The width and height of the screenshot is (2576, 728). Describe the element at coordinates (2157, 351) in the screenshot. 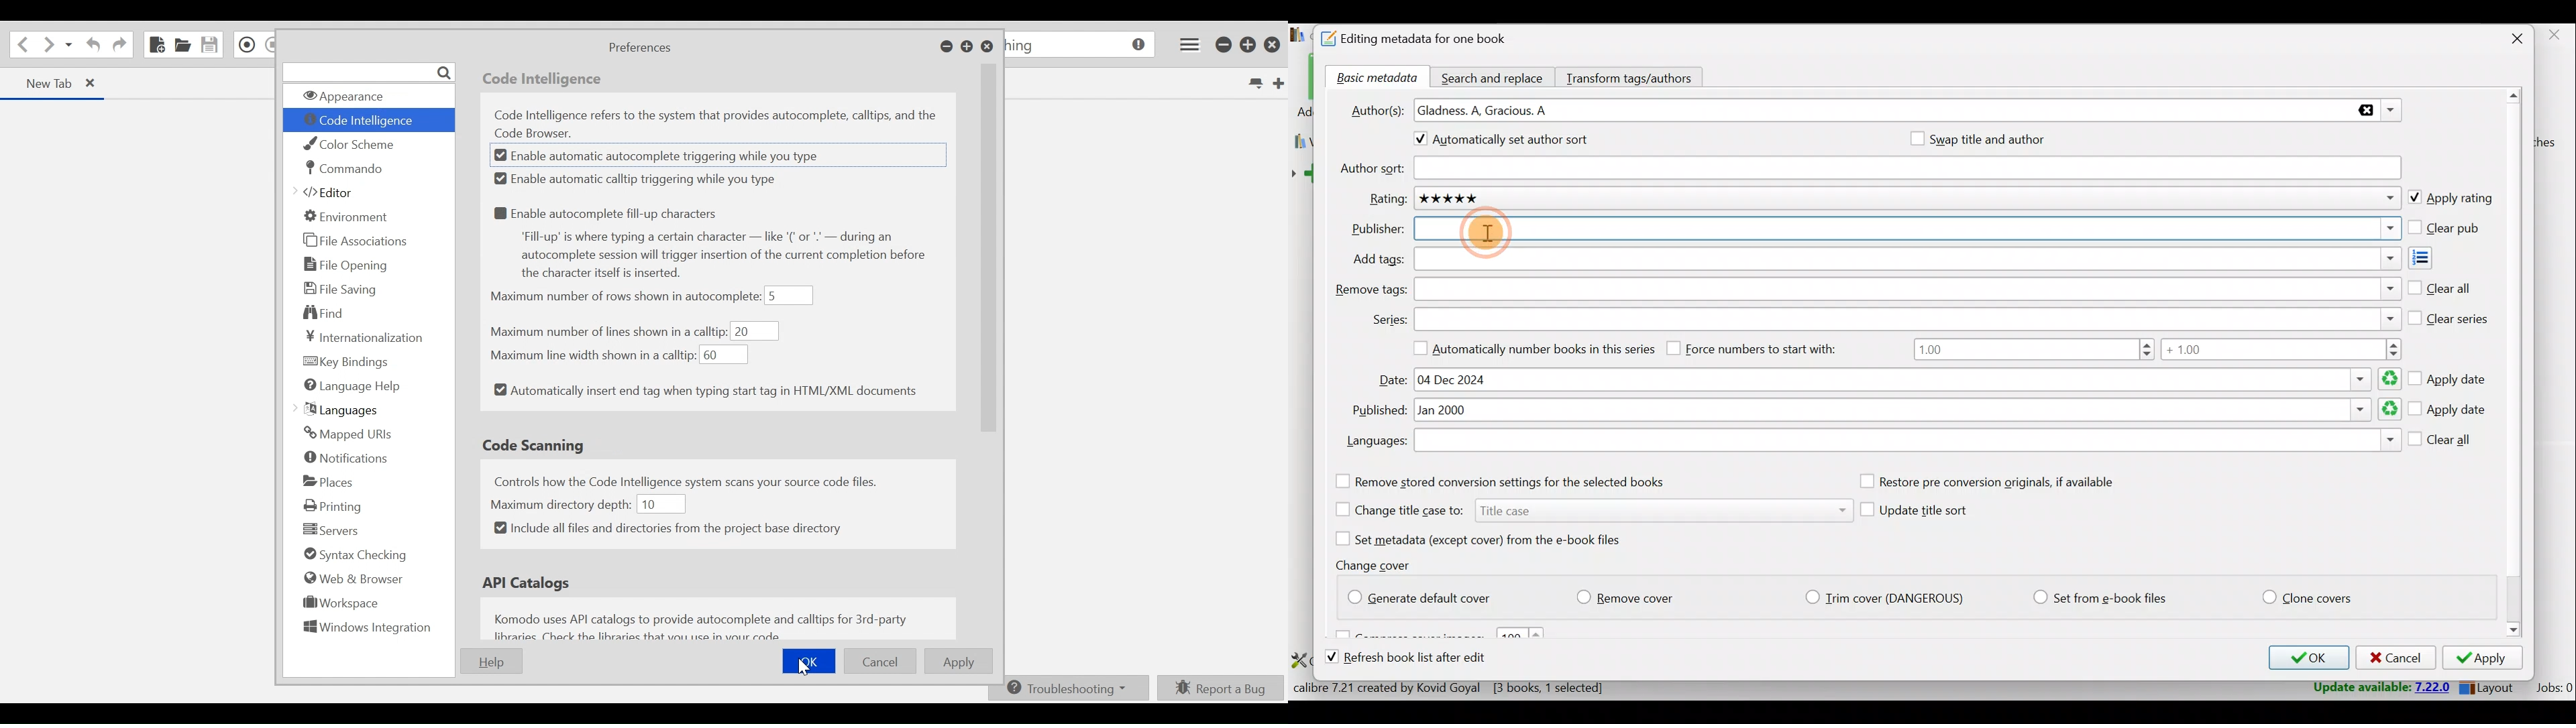

I see `Number range` at that location.